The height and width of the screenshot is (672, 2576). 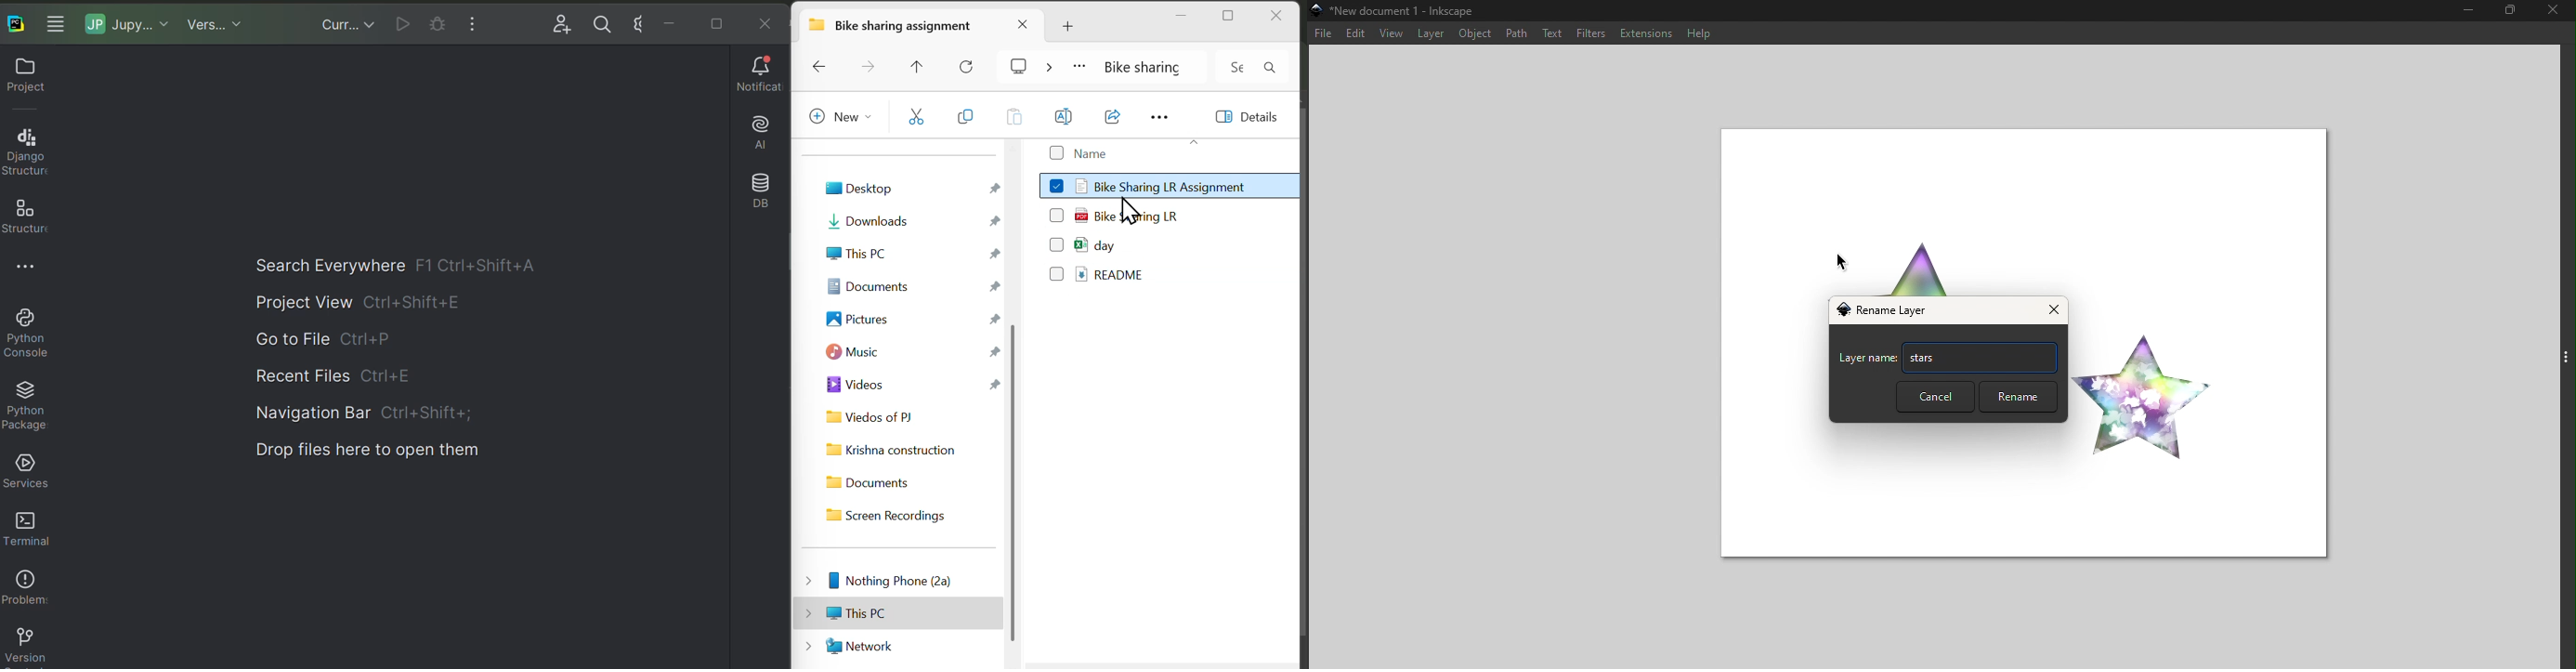 What do you see at coordinates (1475, 35) in the screenshot?
I see `object` at bounding box center [1475, 35].